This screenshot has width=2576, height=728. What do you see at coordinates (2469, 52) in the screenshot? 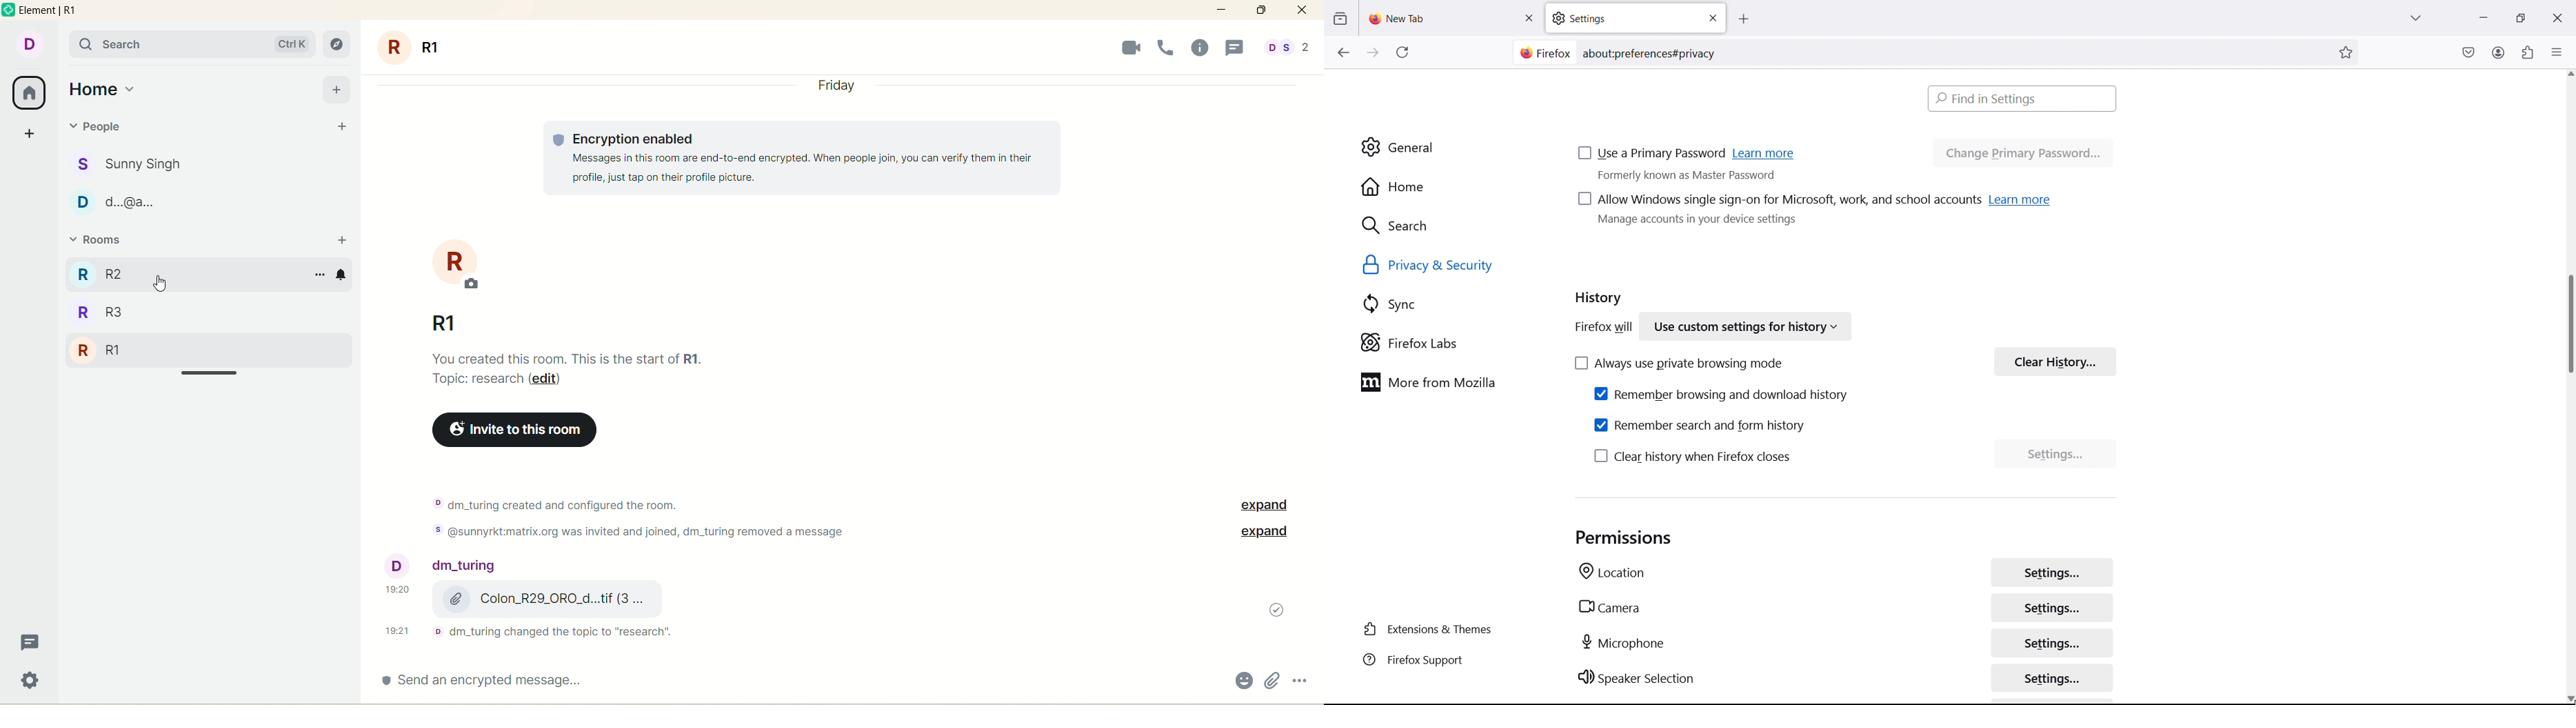
I see `save to pocket` at bounding box center [2469, 52].